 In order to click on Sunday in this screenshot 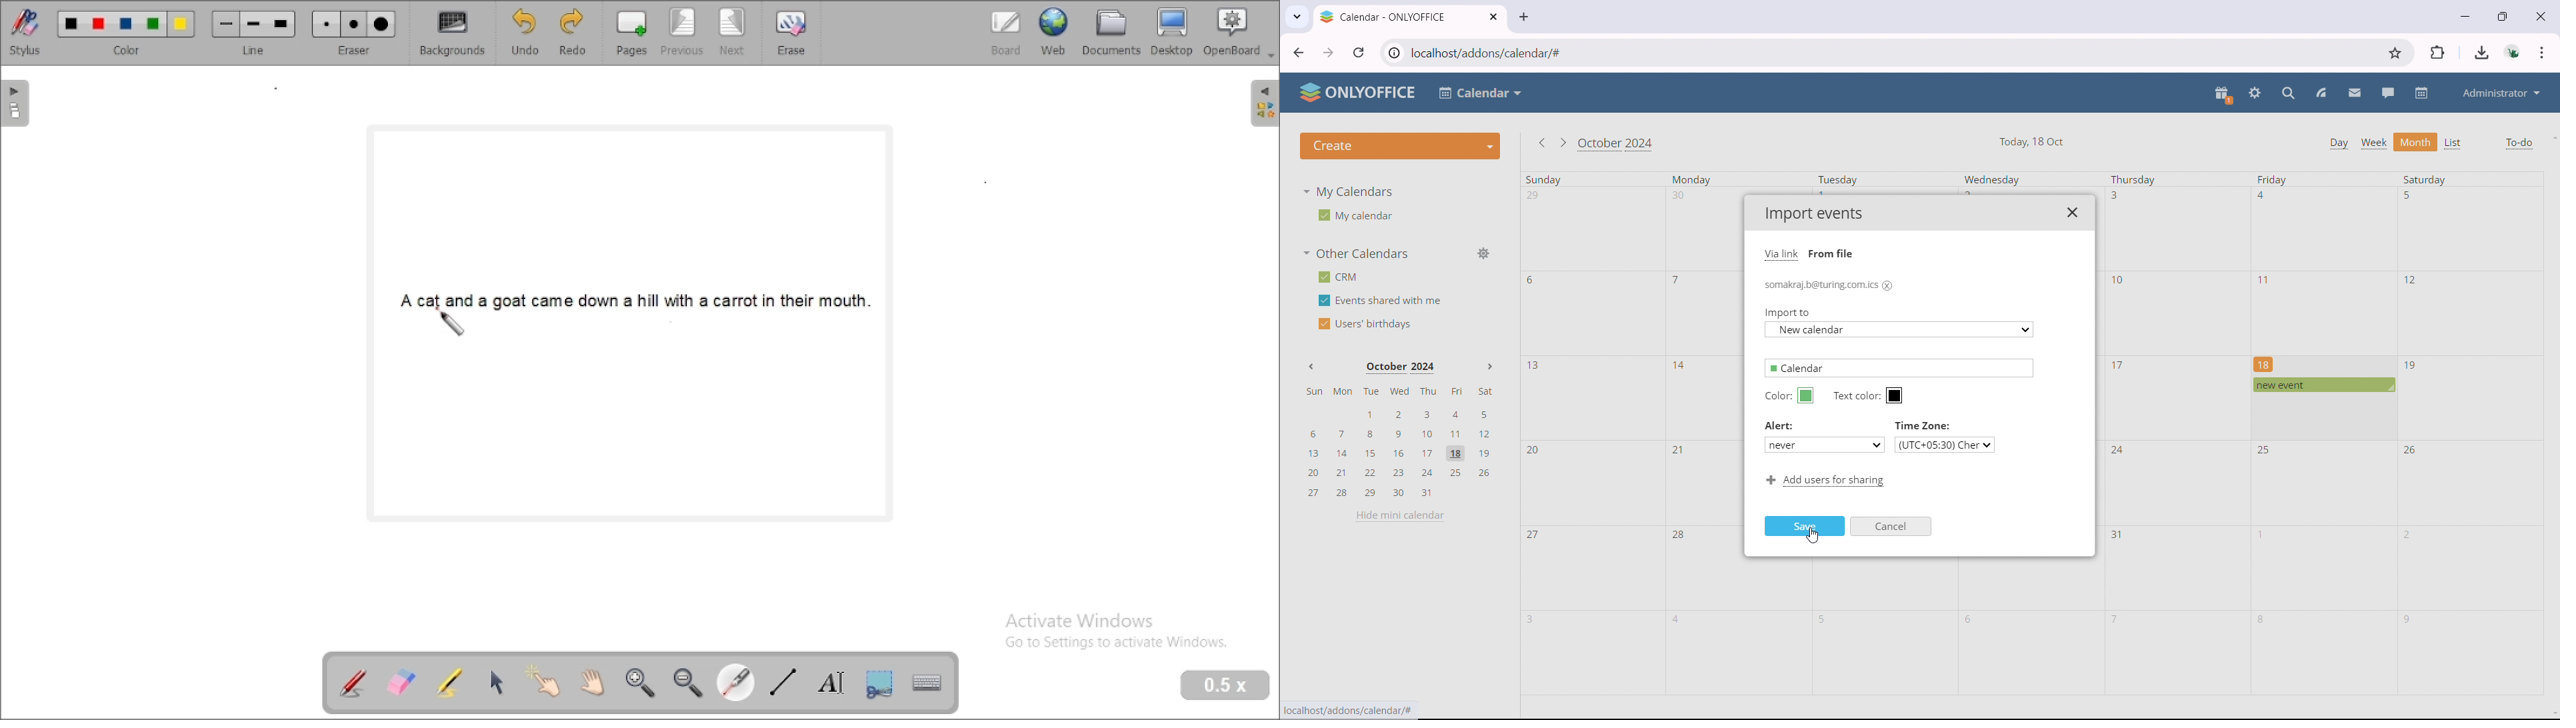, I will do `click(1546, 180)`.